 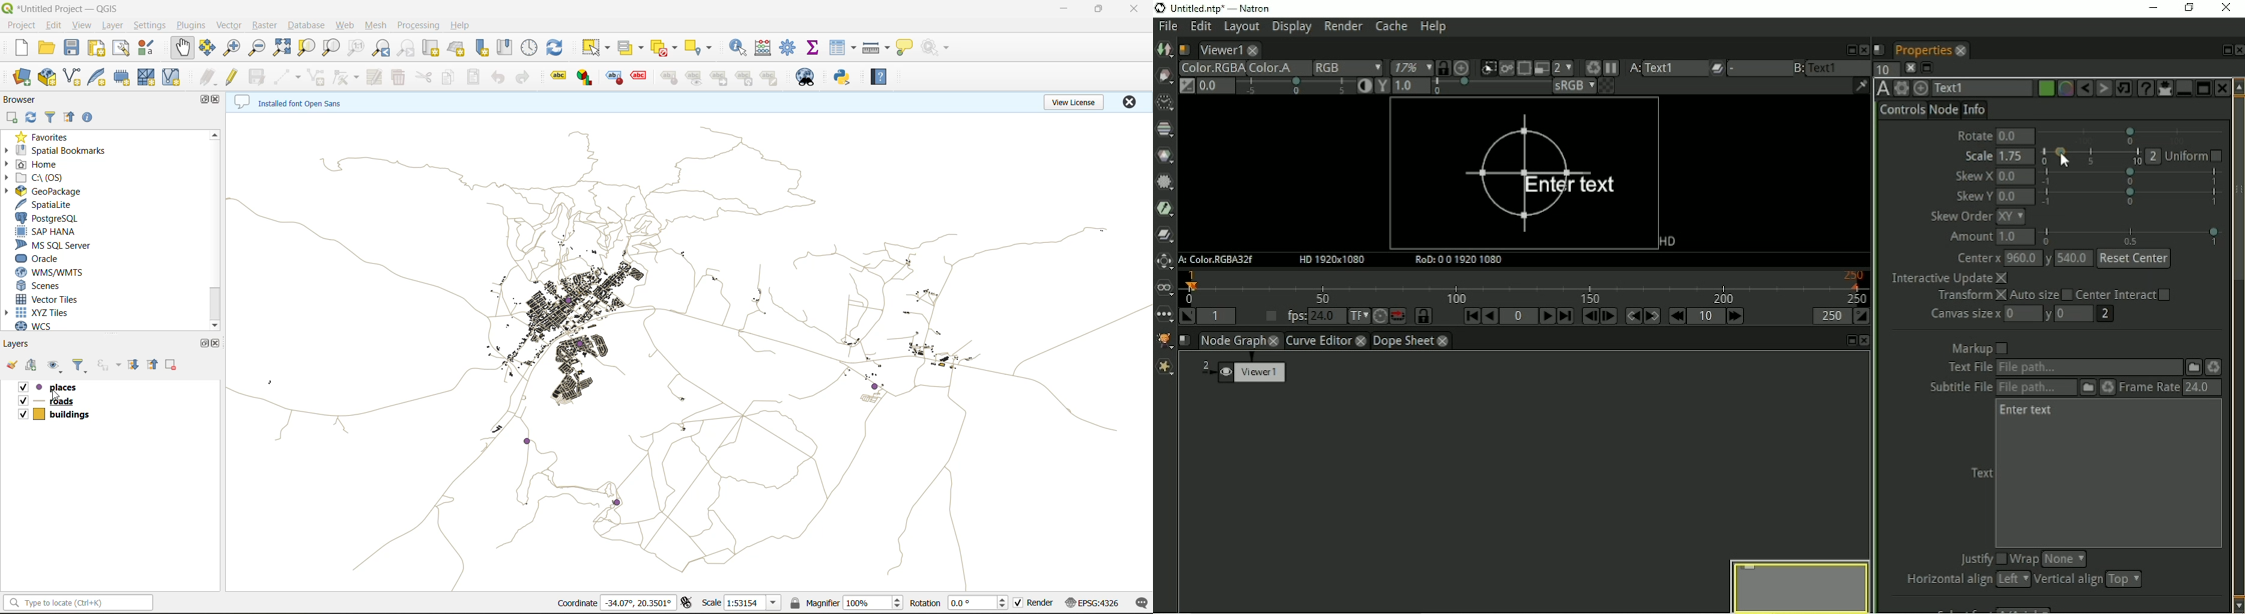 What do you see at coordinates (171, 365) in the screenshot?
I see `remove` at bounding box center [171, 365].